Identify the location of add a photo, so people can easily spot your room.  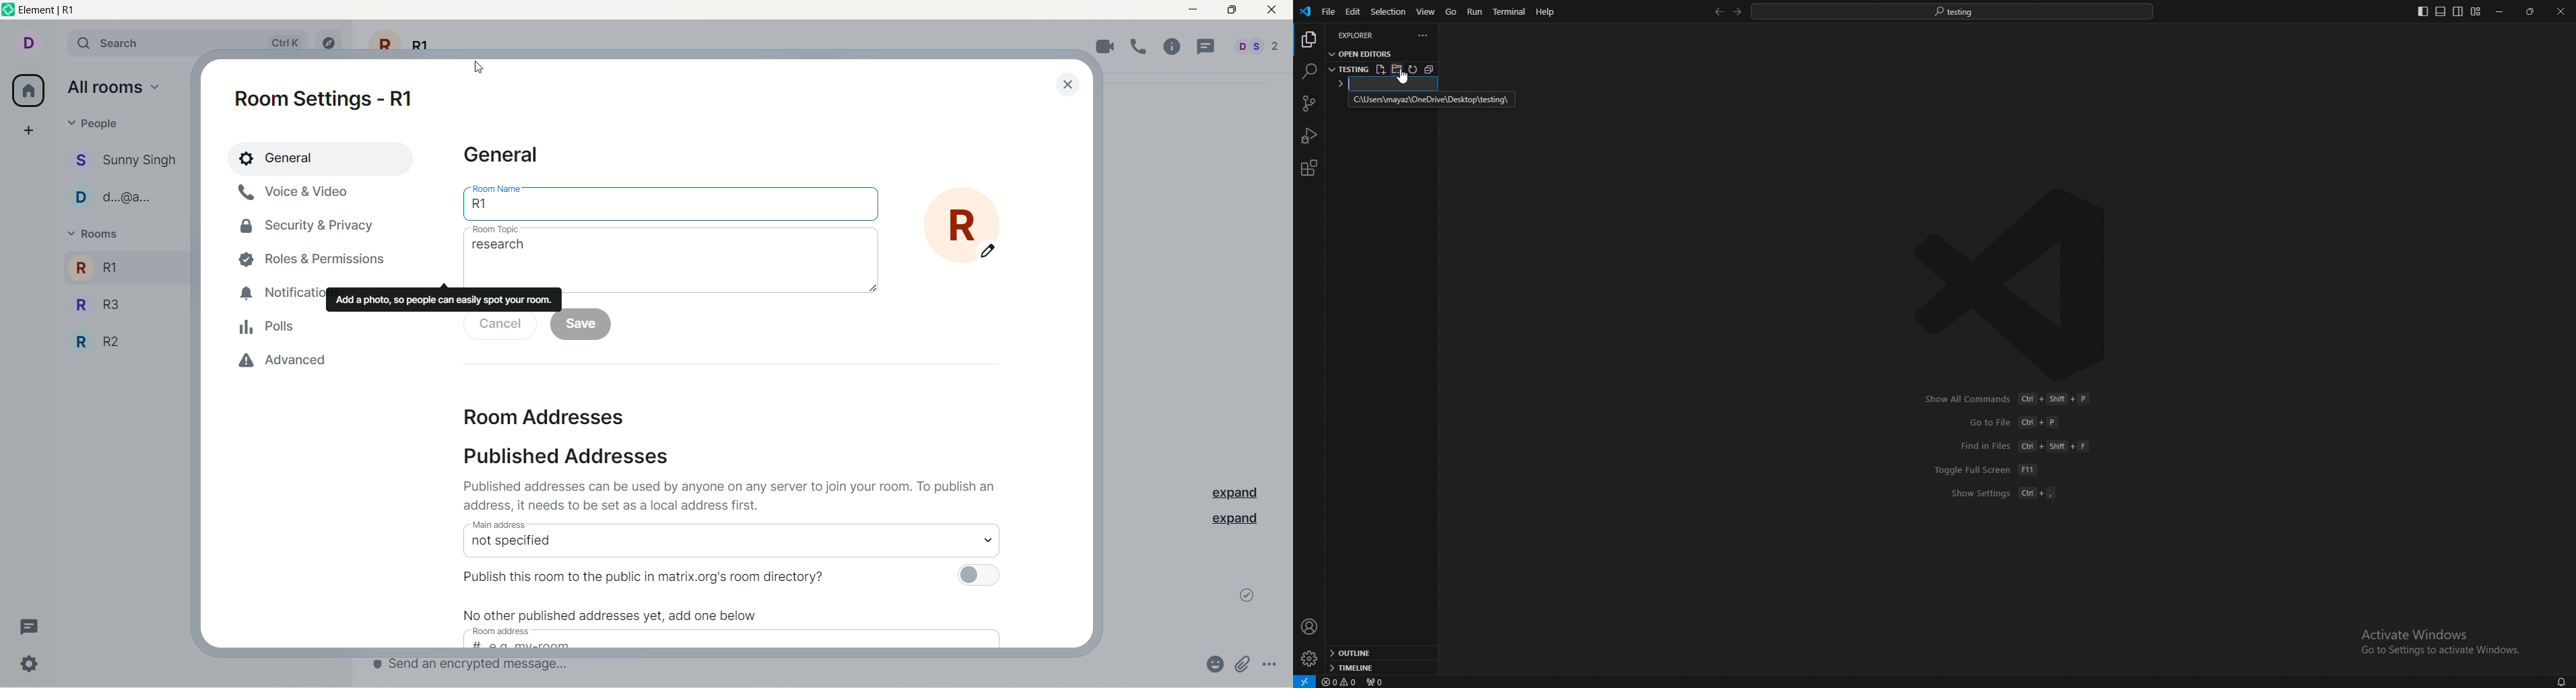
(444, 300).